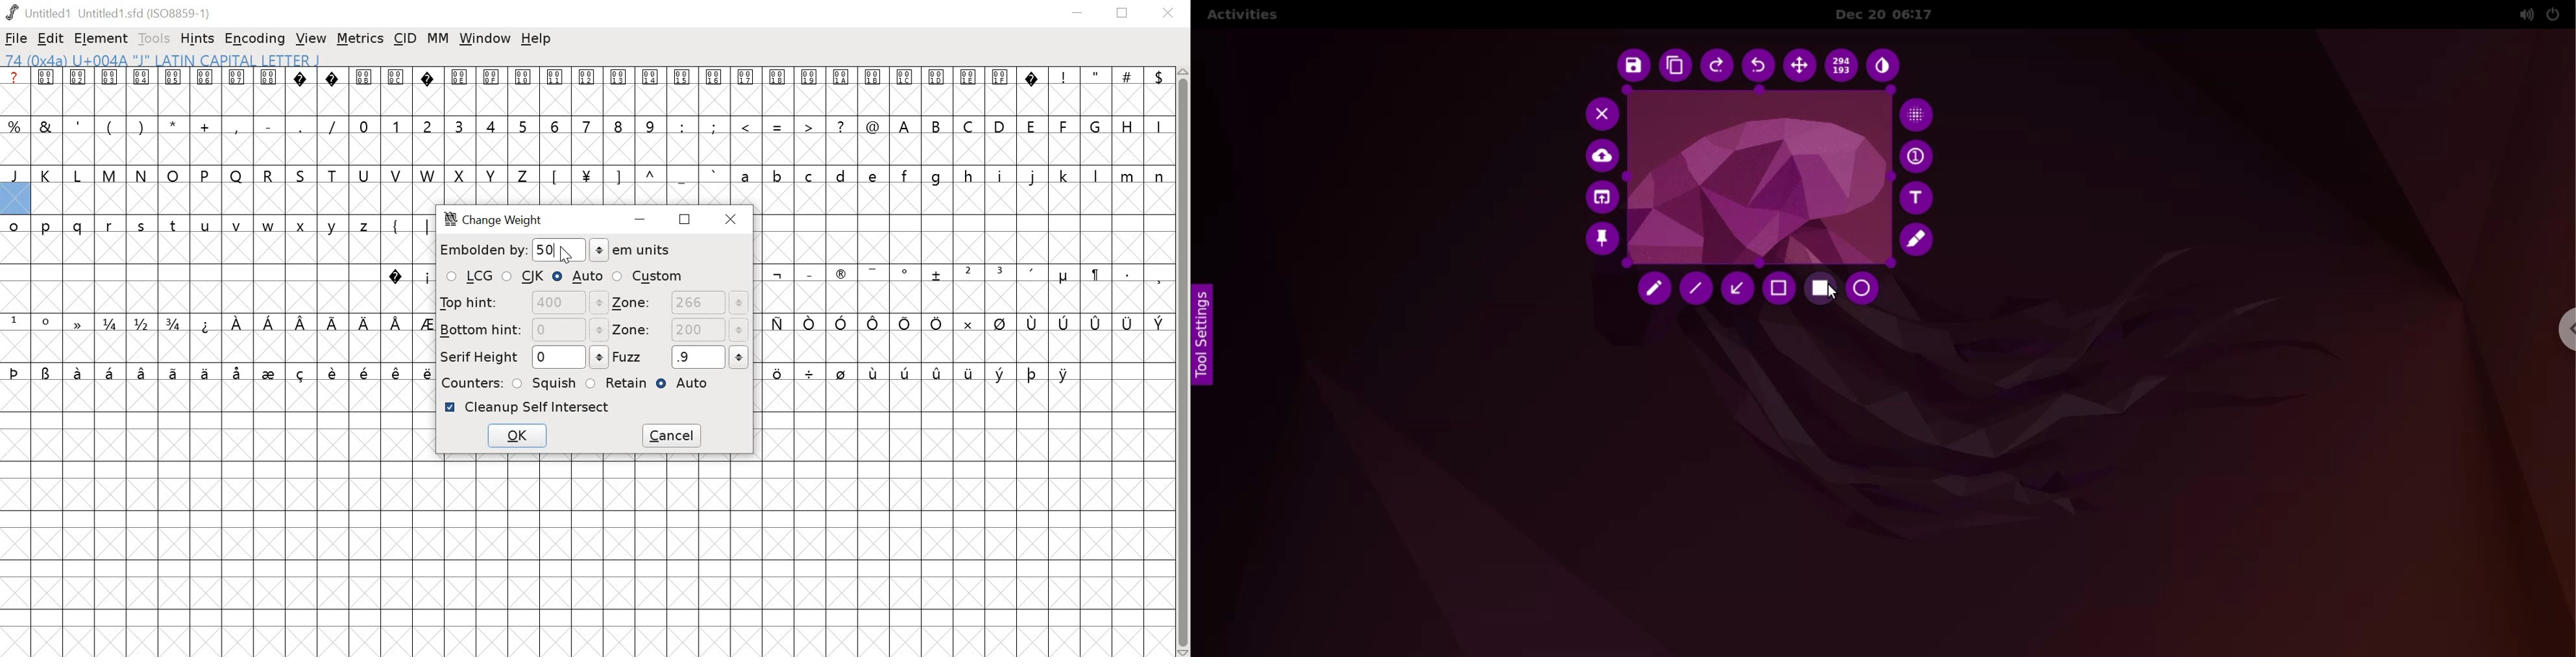 Image resolution: width=2576 pixels, height=672 pixels. What do you see at coordinates (2554, 14) in the screenshot?
I see `power options` at bounding box center [2554, 14].